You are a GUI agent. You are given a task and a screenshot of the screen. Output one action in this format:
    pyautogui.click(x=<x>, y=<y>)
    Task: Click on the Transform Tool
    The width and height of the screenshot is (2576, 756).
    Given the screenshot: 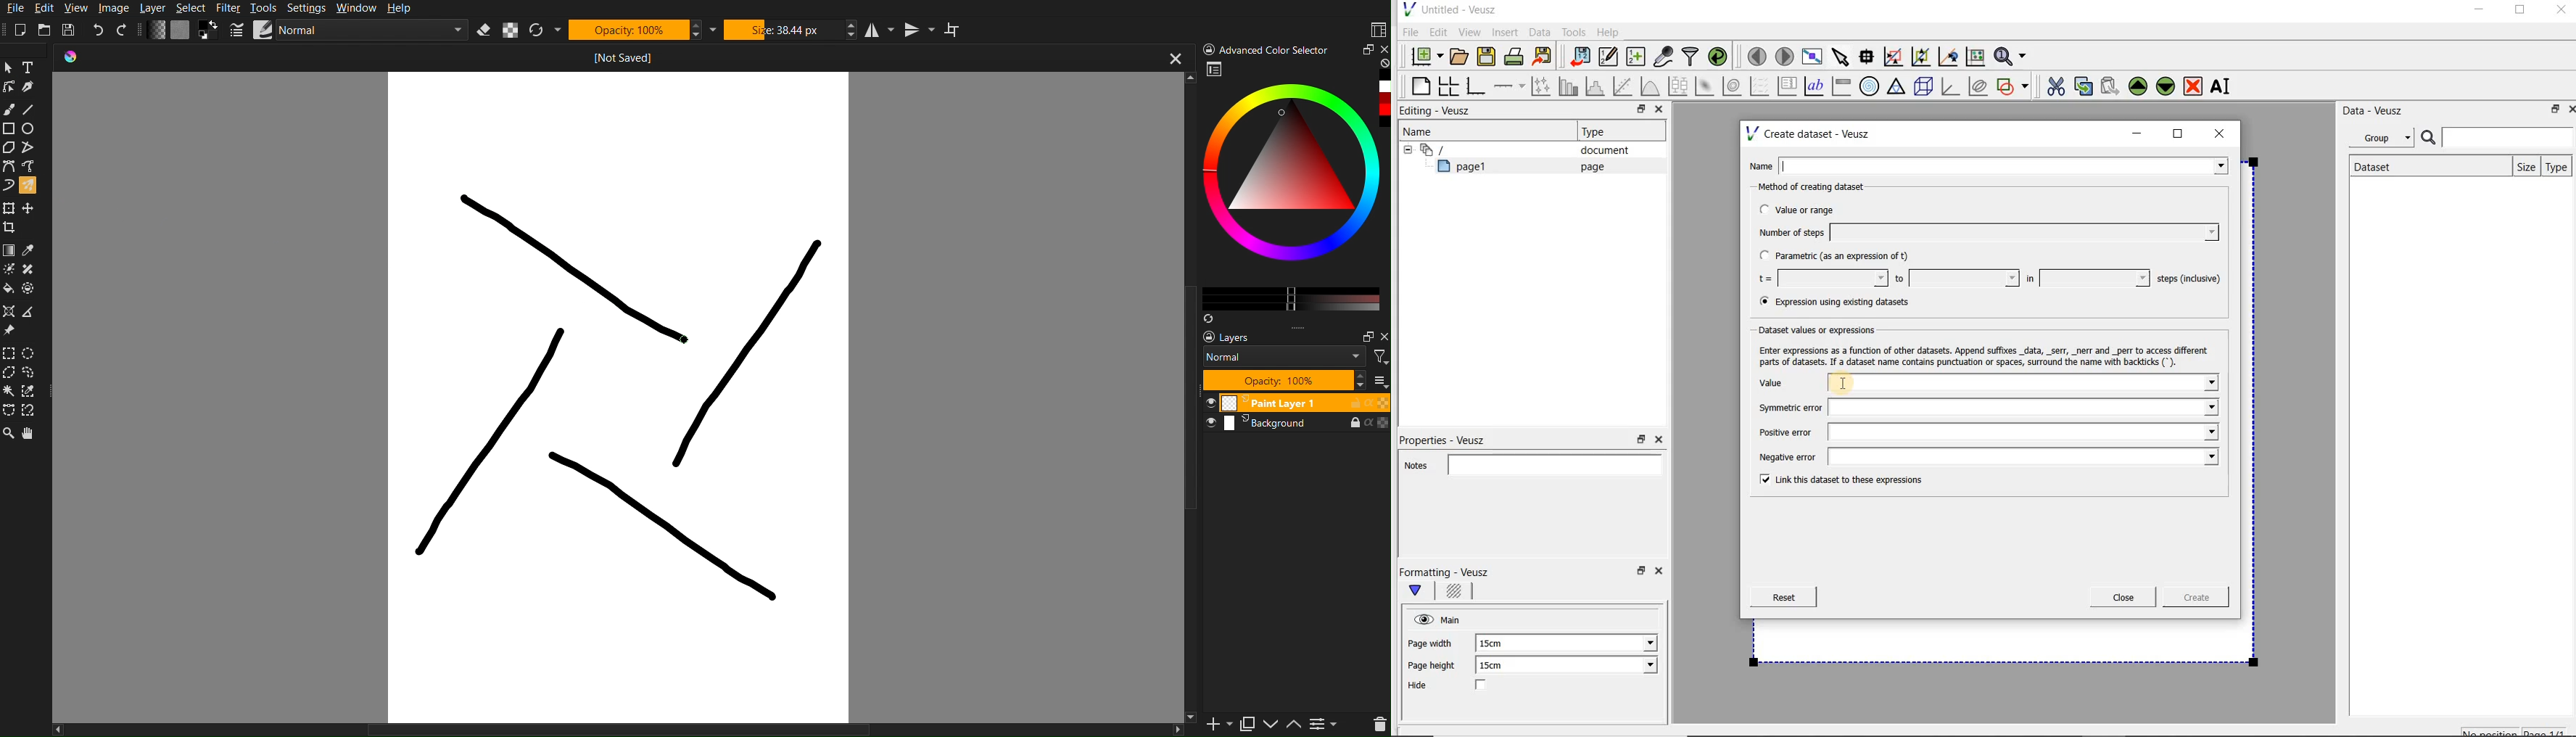 What is the action you would take?
    pyautogui.click(x=9, y=207)
    